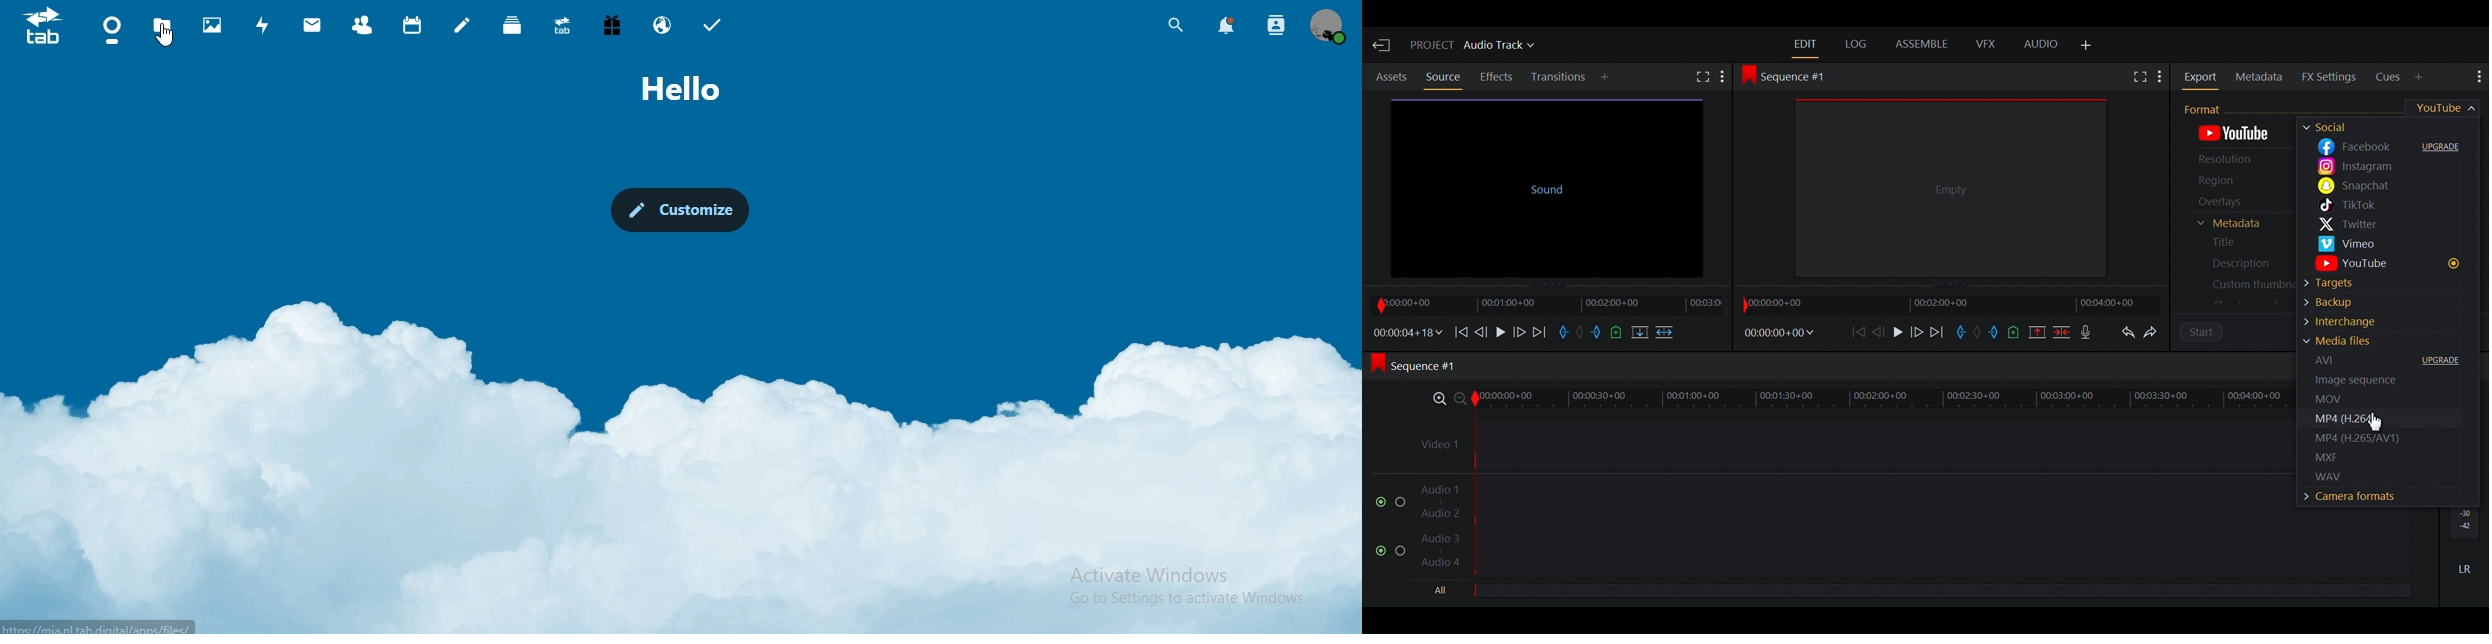 The width and height of the screenshot is (2492, 644). What do you see at coordinates (1850, 496) in the screenshot?
I see `Audio Track 1, Audio Track 2` at bounding box center [1850, 496].